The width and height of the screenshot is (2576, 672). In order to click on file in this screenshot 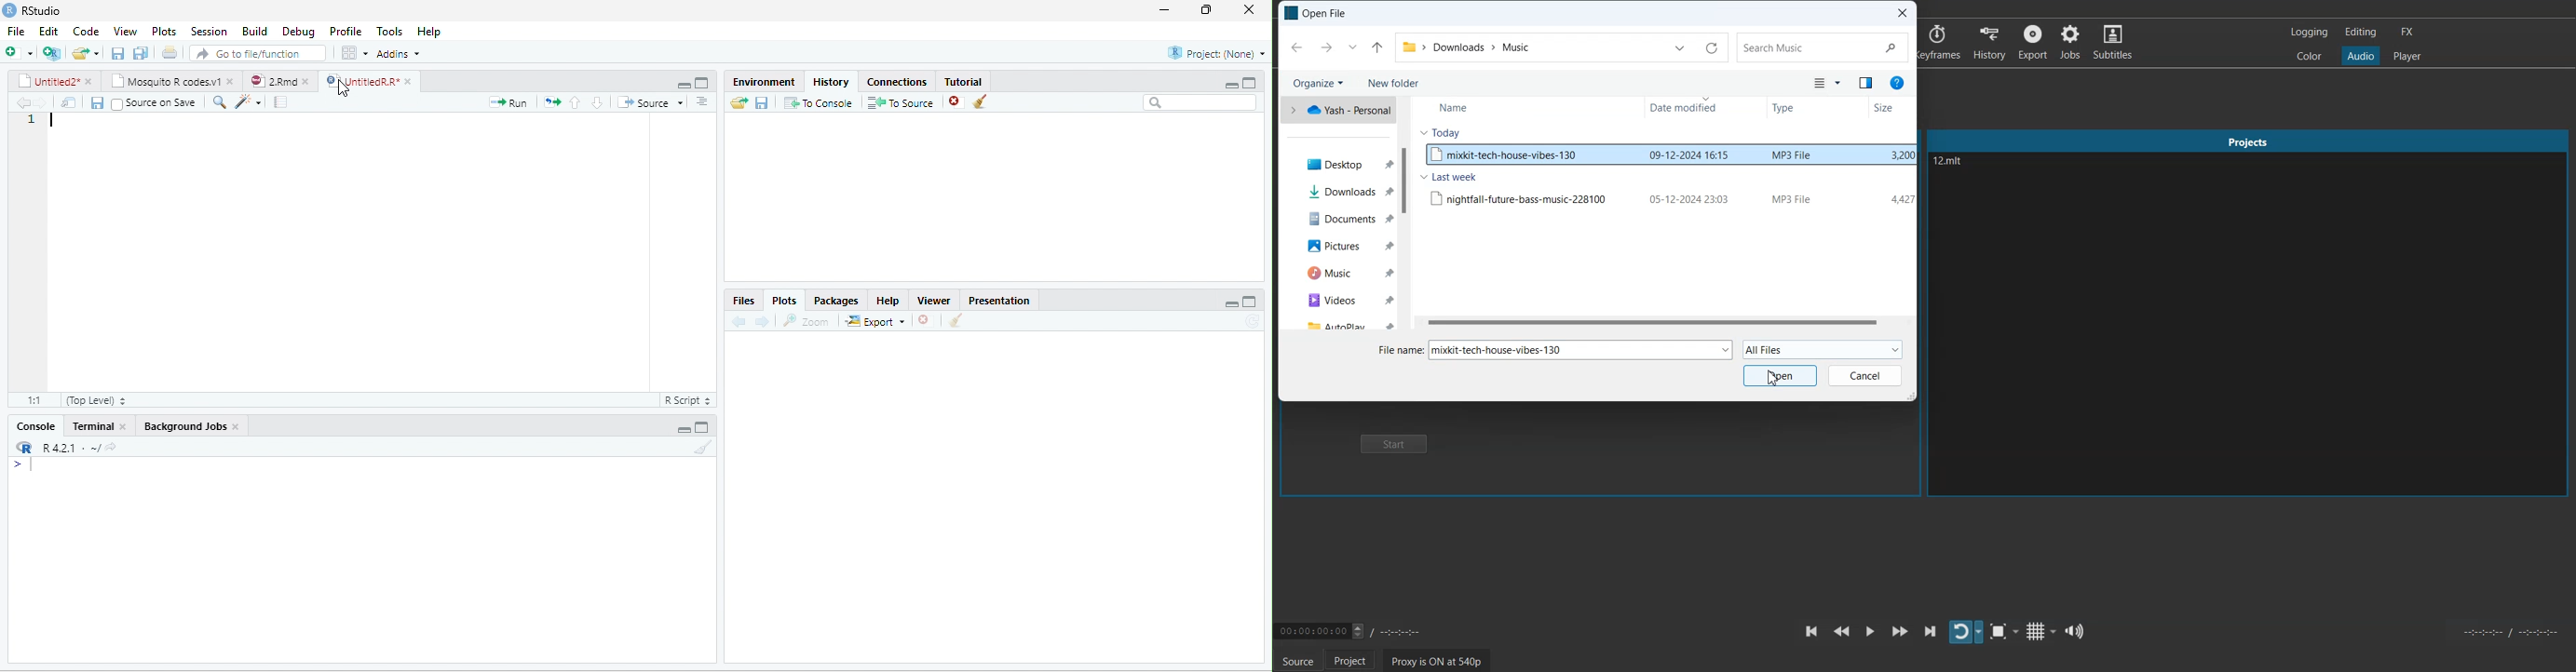, I will do `click(16, 31)`.